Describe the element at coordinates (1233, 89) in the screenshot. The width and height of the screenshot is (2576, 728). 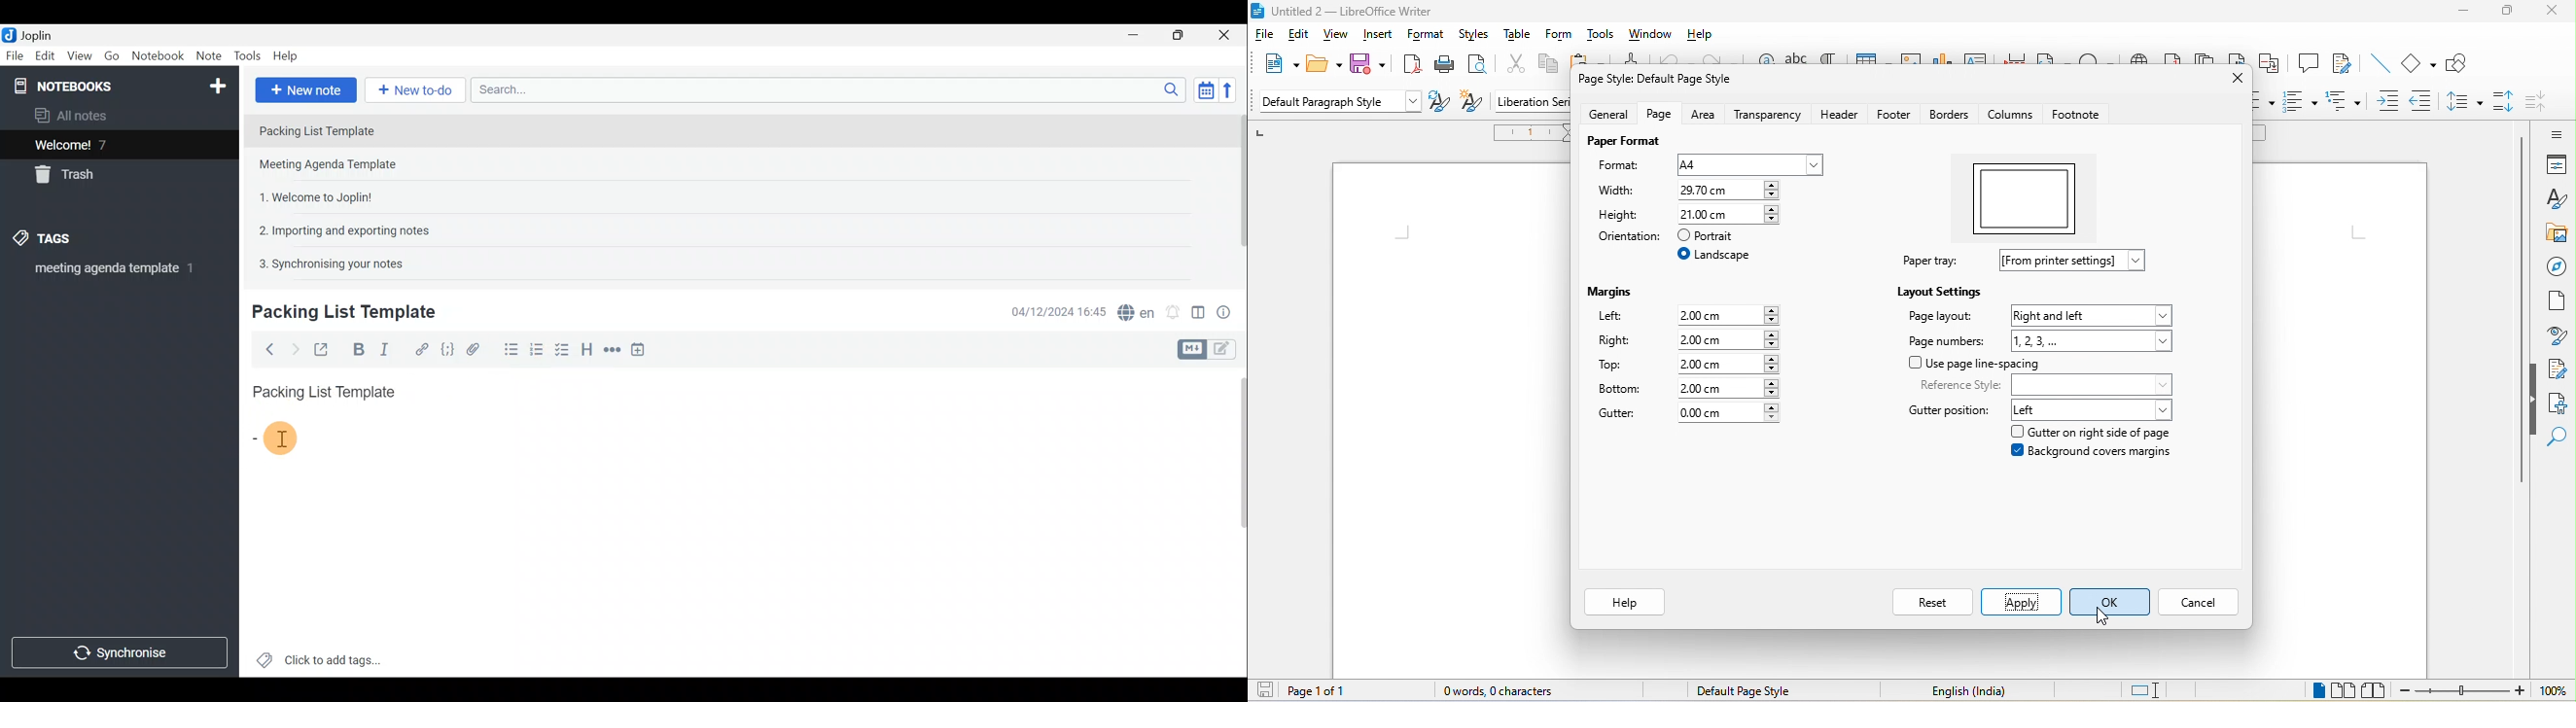
I see `Reverse sort order` at that location.